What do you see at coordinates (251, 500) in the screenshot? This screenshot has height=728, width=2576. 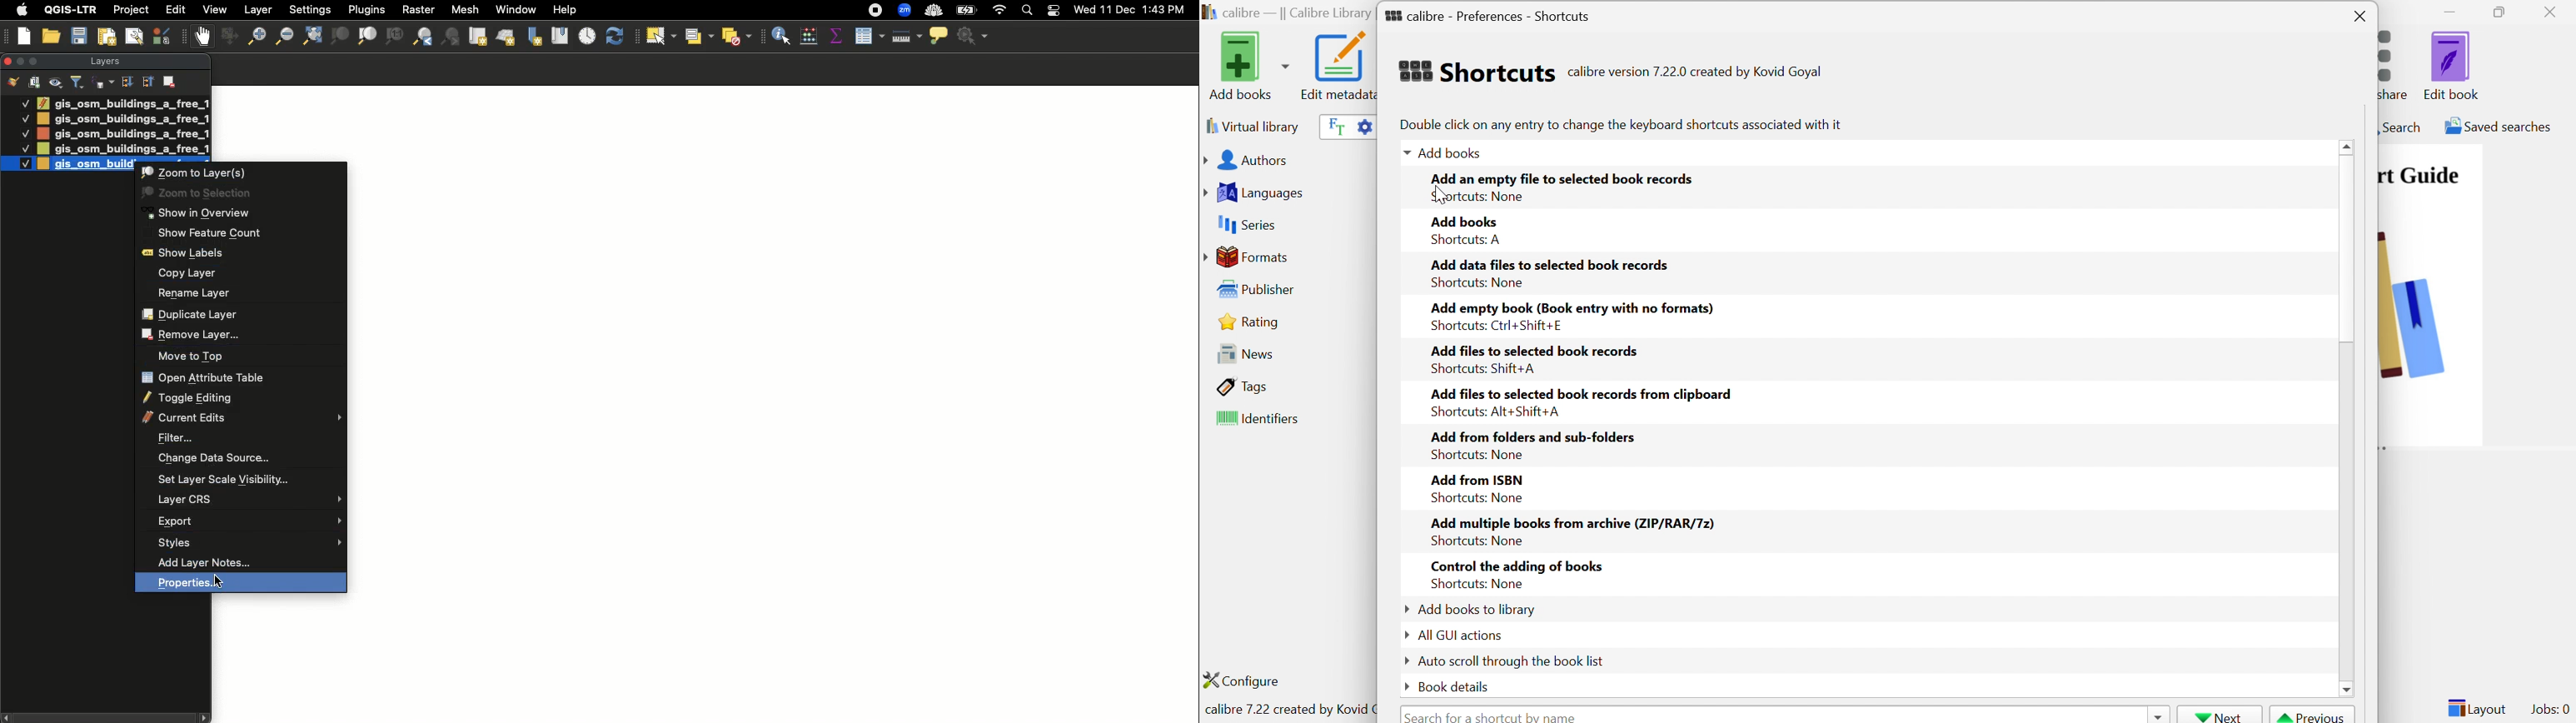 I see `Layer CRS` at bounding box center [251, 500].